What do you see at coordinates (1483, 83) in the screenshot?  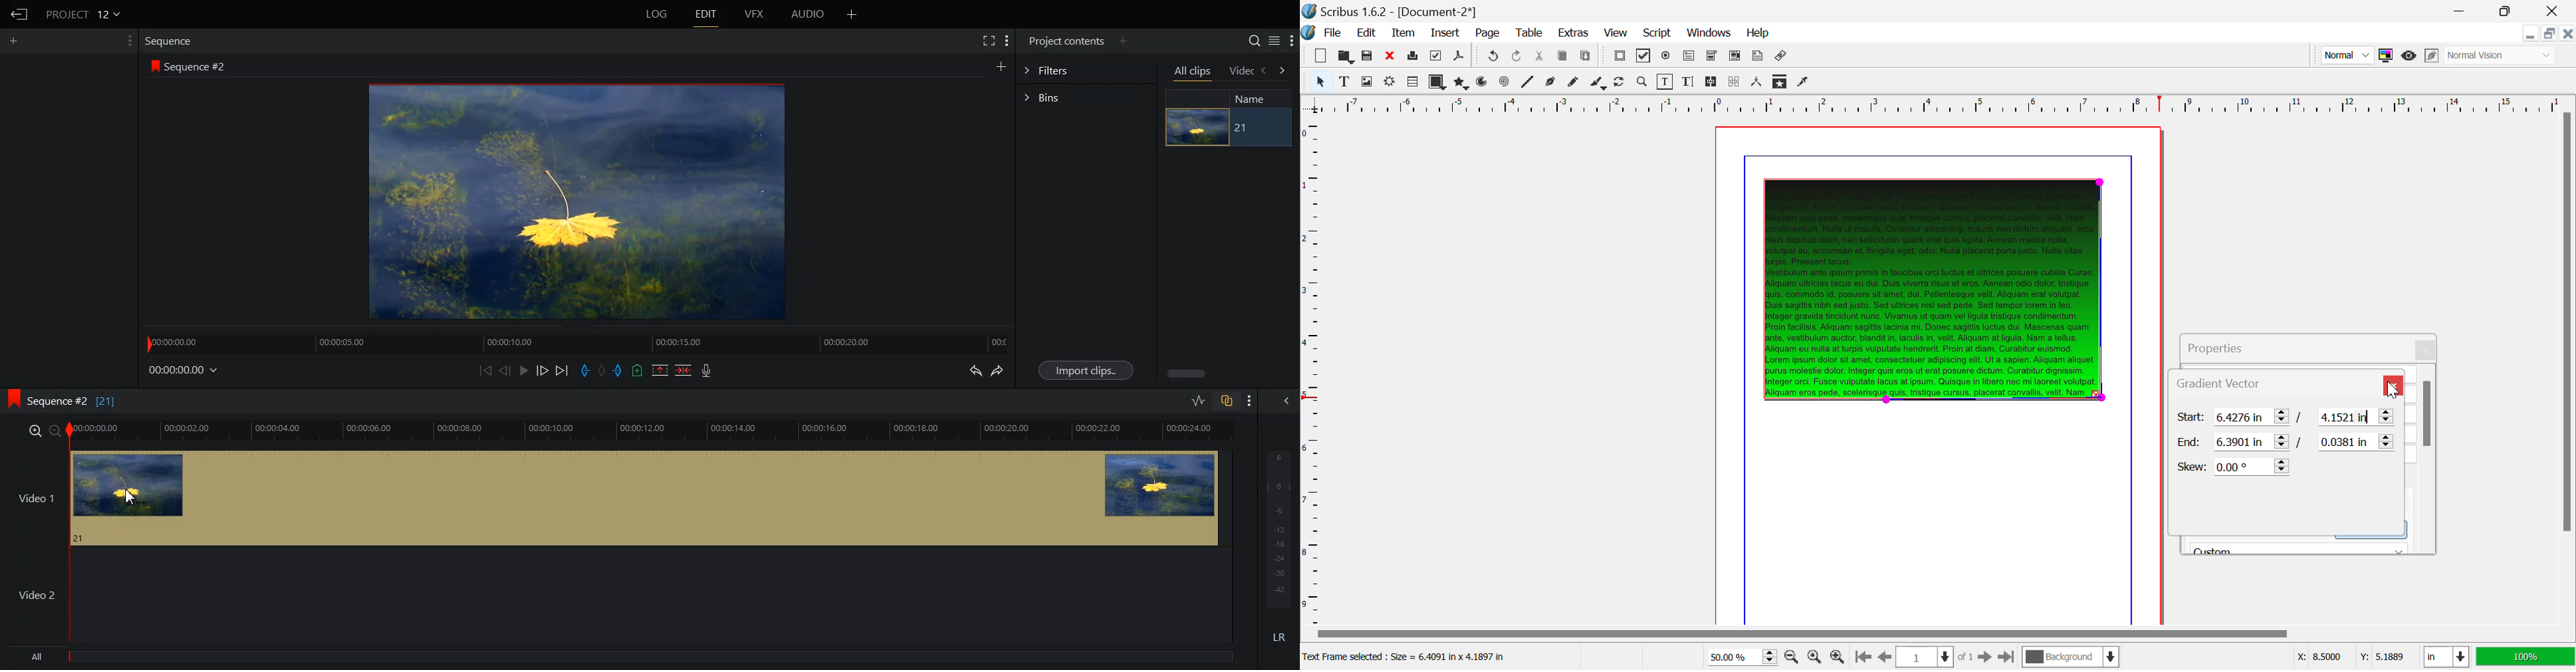 I see `Arcs` at bounding box center [1483, 83].